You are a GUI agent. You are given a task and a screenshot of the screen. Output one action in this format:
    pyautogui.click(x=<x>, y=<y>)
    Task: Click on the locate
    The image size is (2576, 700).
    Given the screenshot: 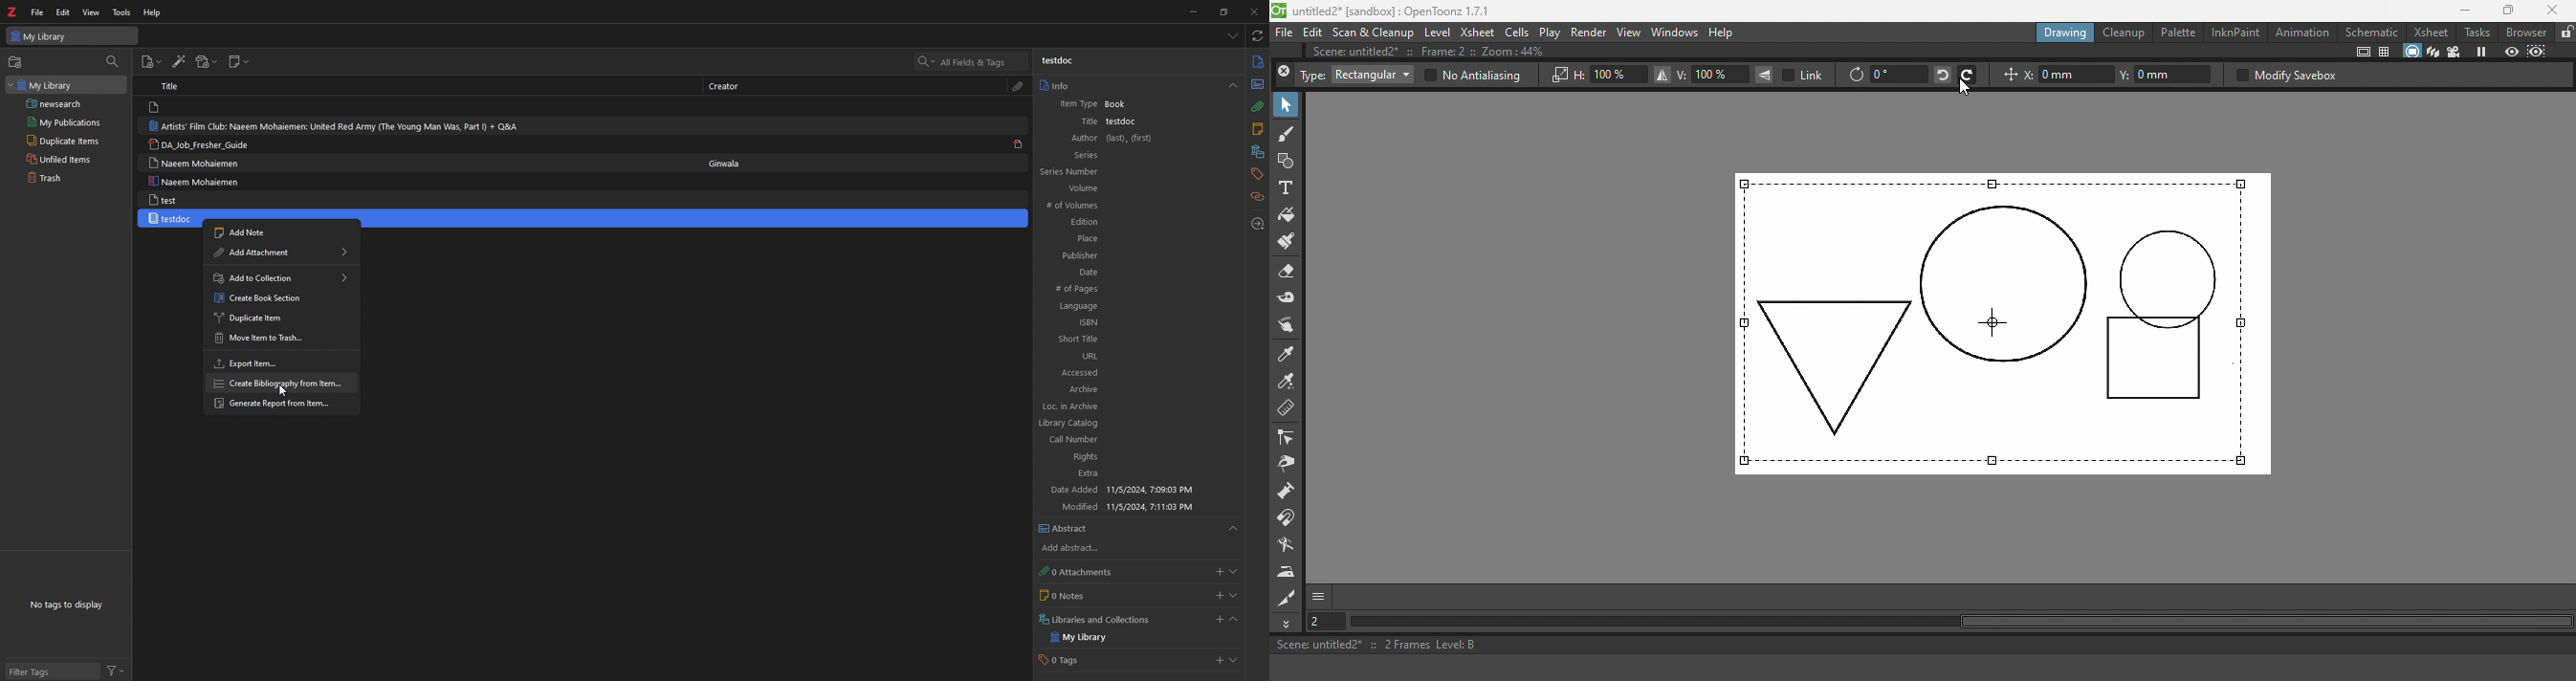 What is the action you would take?
    pyautogui.click(x=1258, y=225)
    